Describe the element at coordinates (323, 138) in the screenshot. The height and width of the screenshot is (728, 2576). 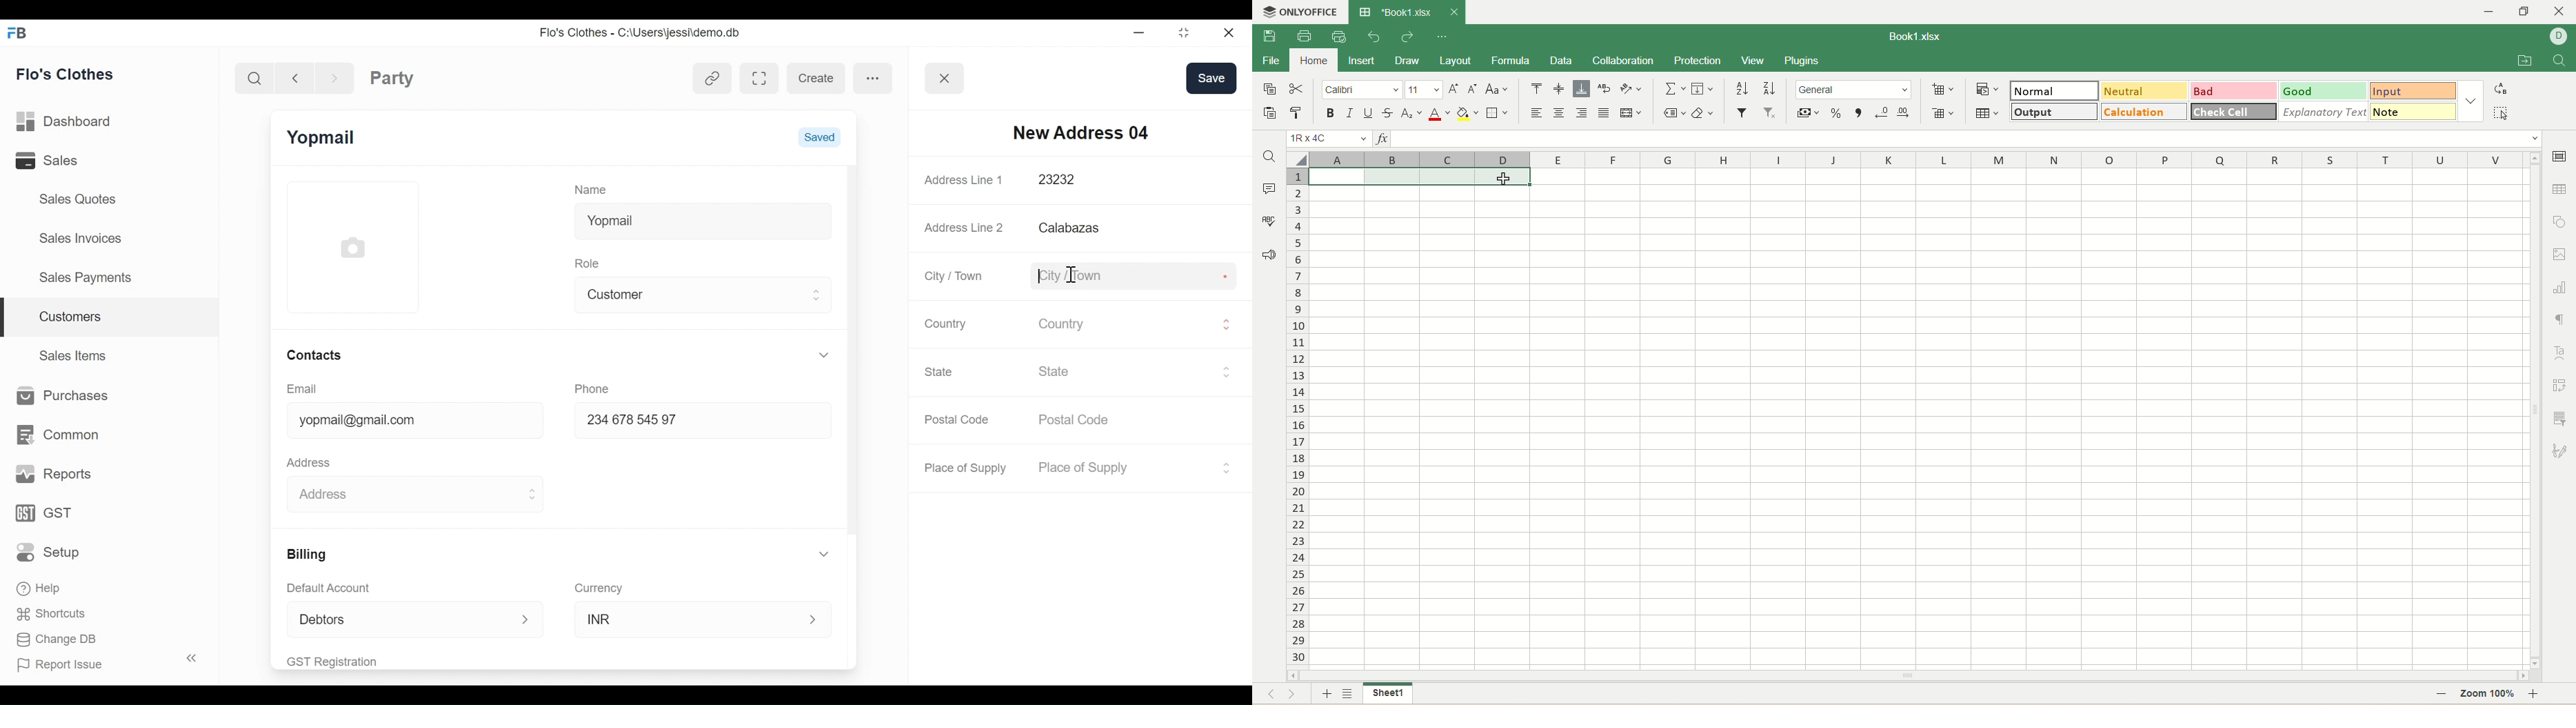
I see `Yopmail` at that location.